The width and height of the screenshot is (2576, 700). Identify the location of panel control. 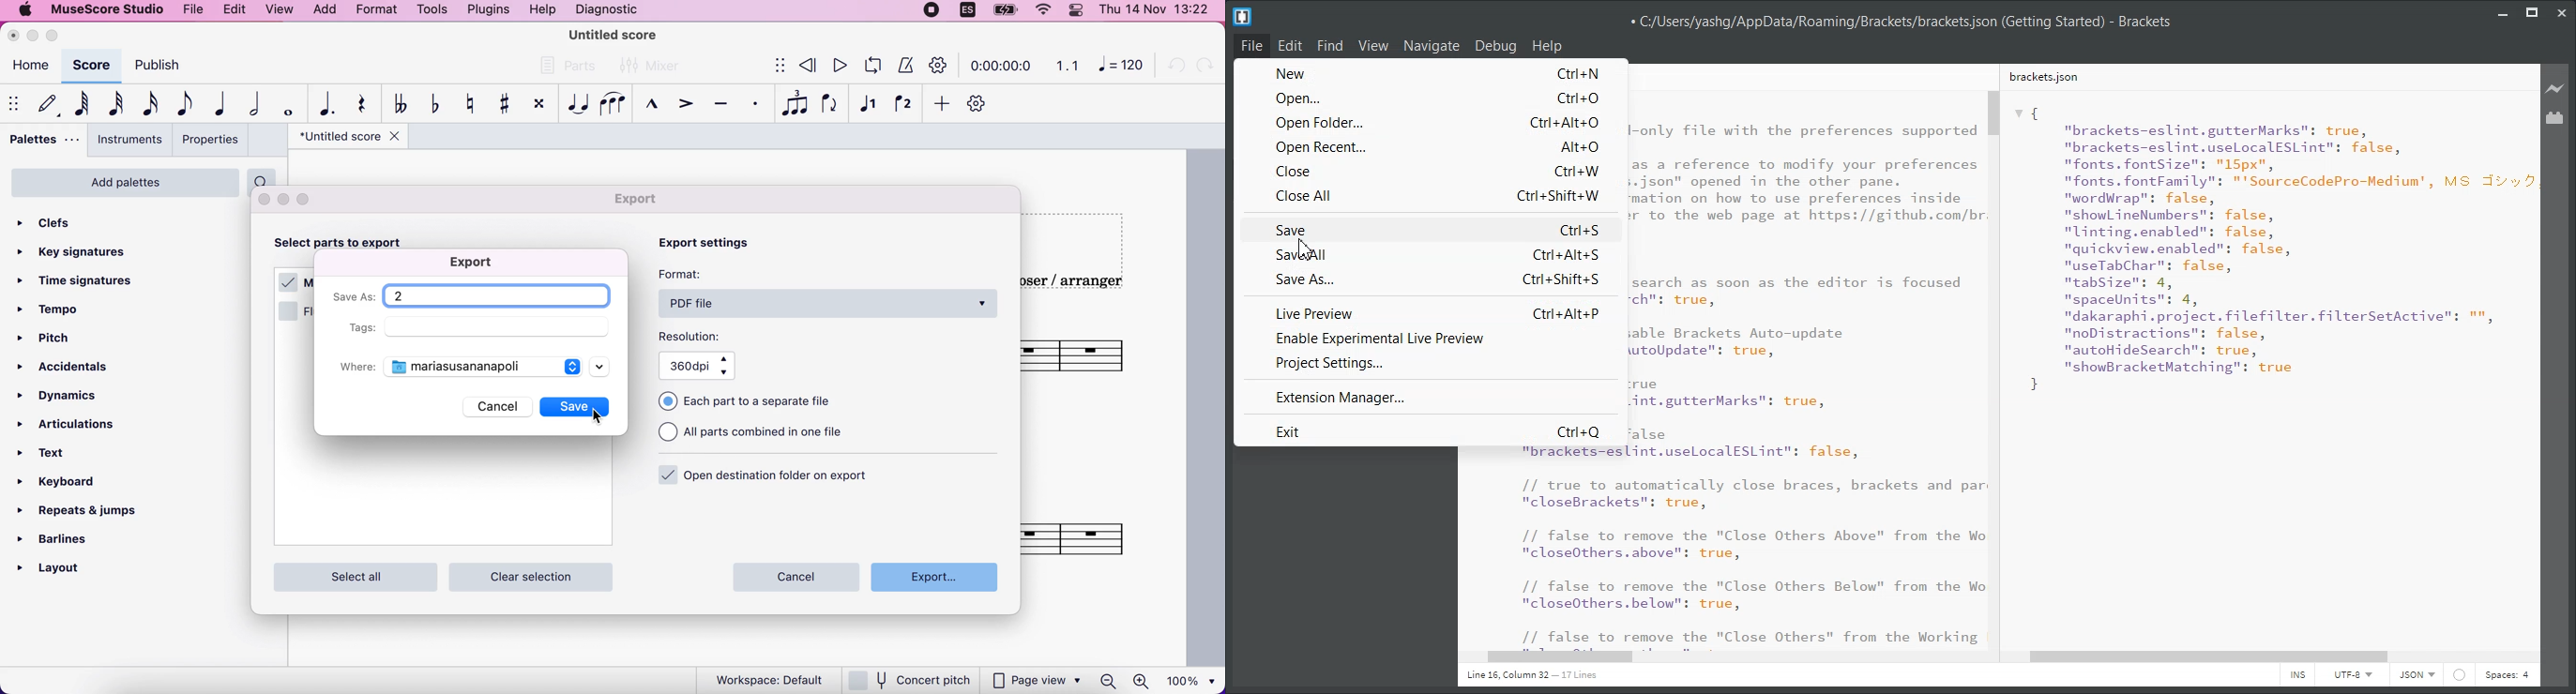
(1077, 12).